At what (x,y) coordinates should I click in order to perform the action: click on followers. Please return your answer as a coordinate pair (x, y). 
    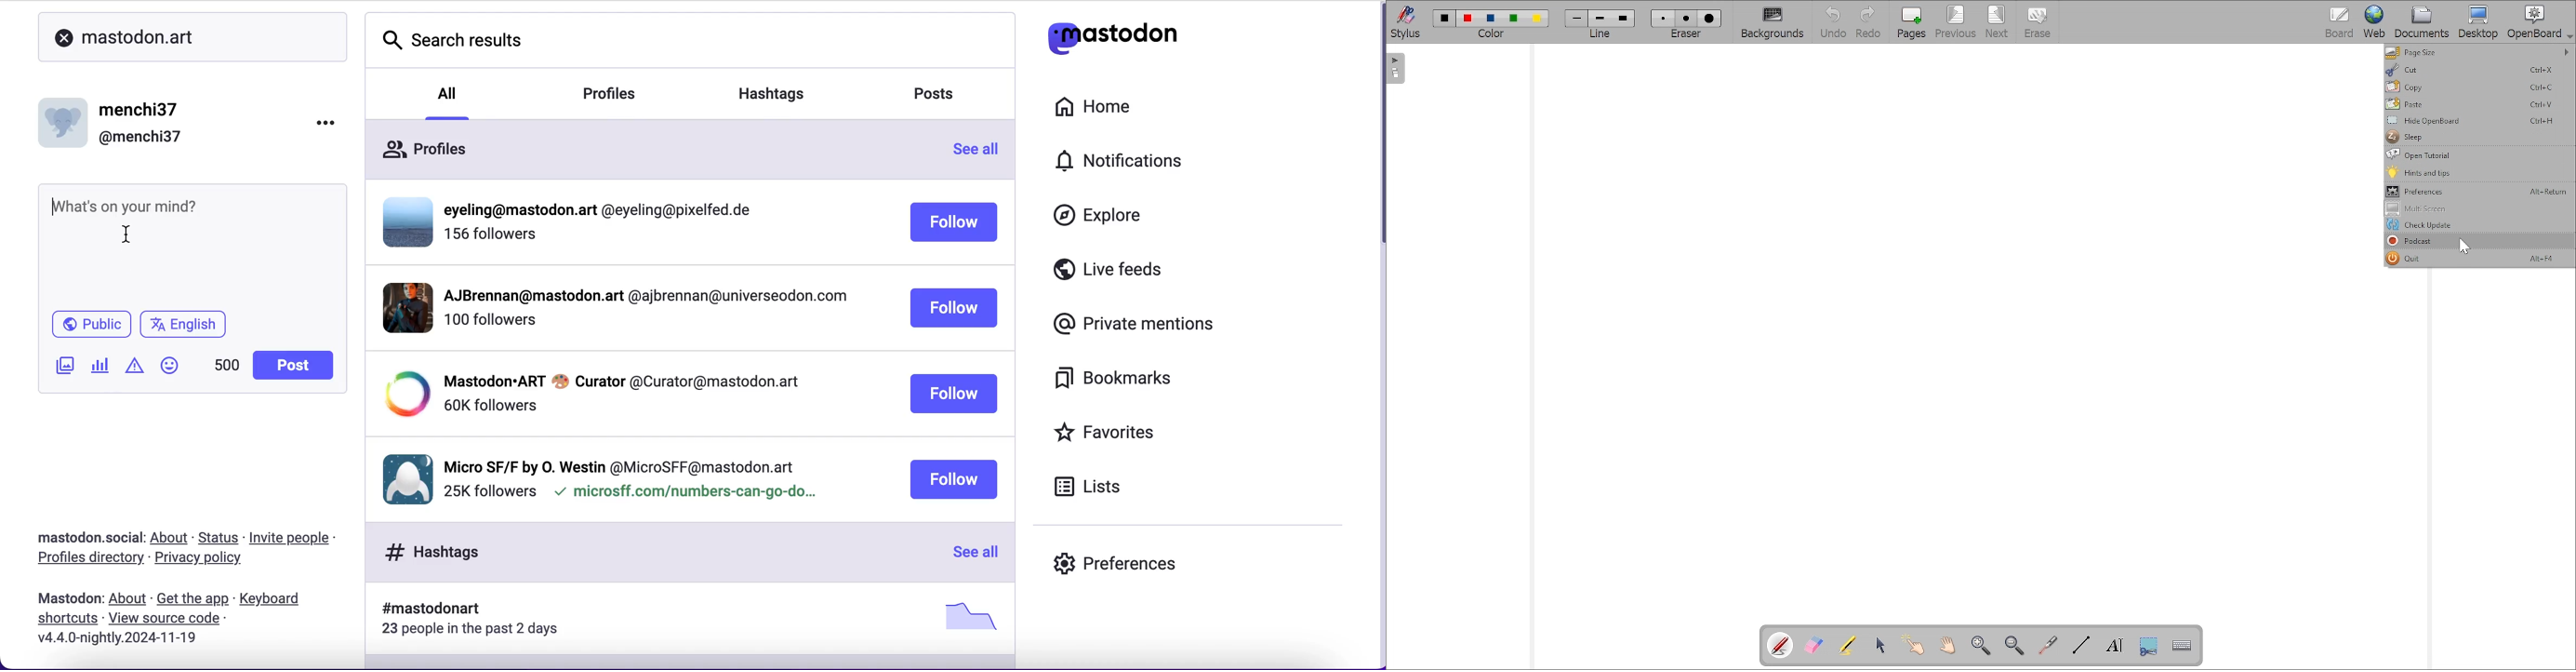
    Looking at the image, I should click on (489, 492).